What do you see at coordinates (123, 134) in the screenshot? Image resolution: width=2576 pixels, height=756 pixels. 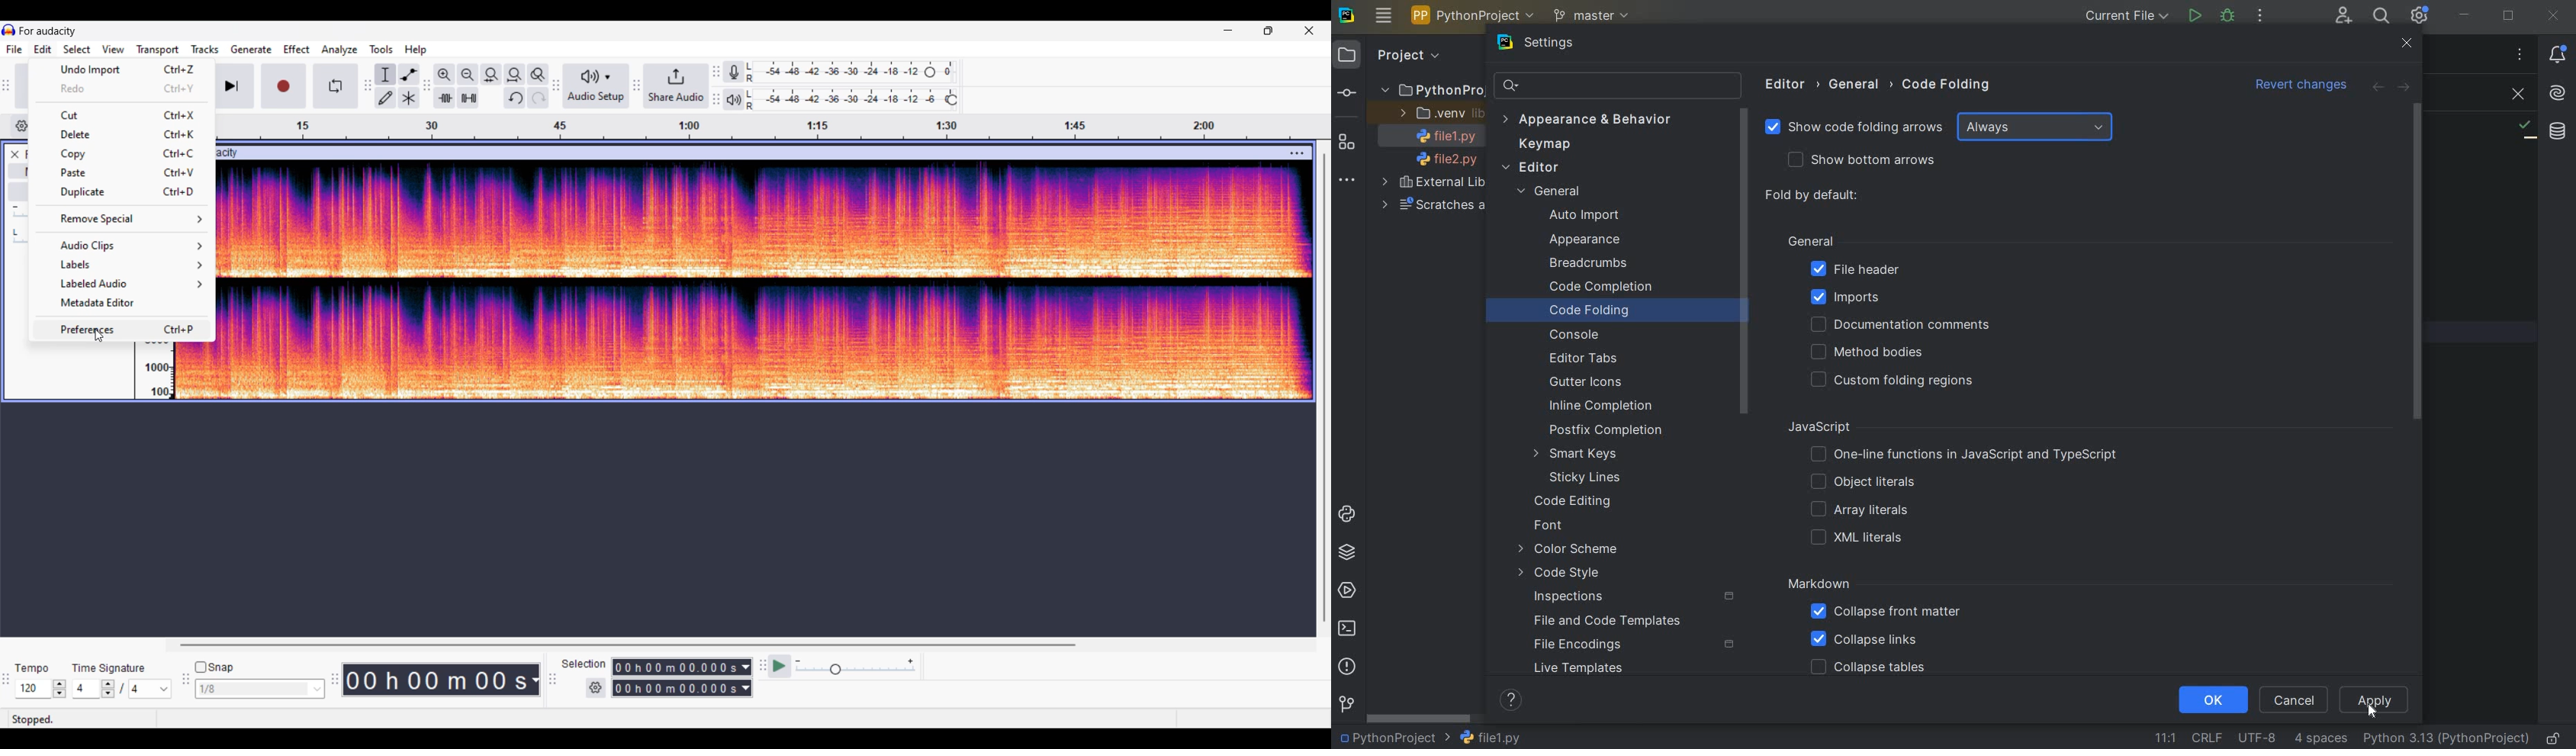 I see `Delete` at bounding box center [123, 134].